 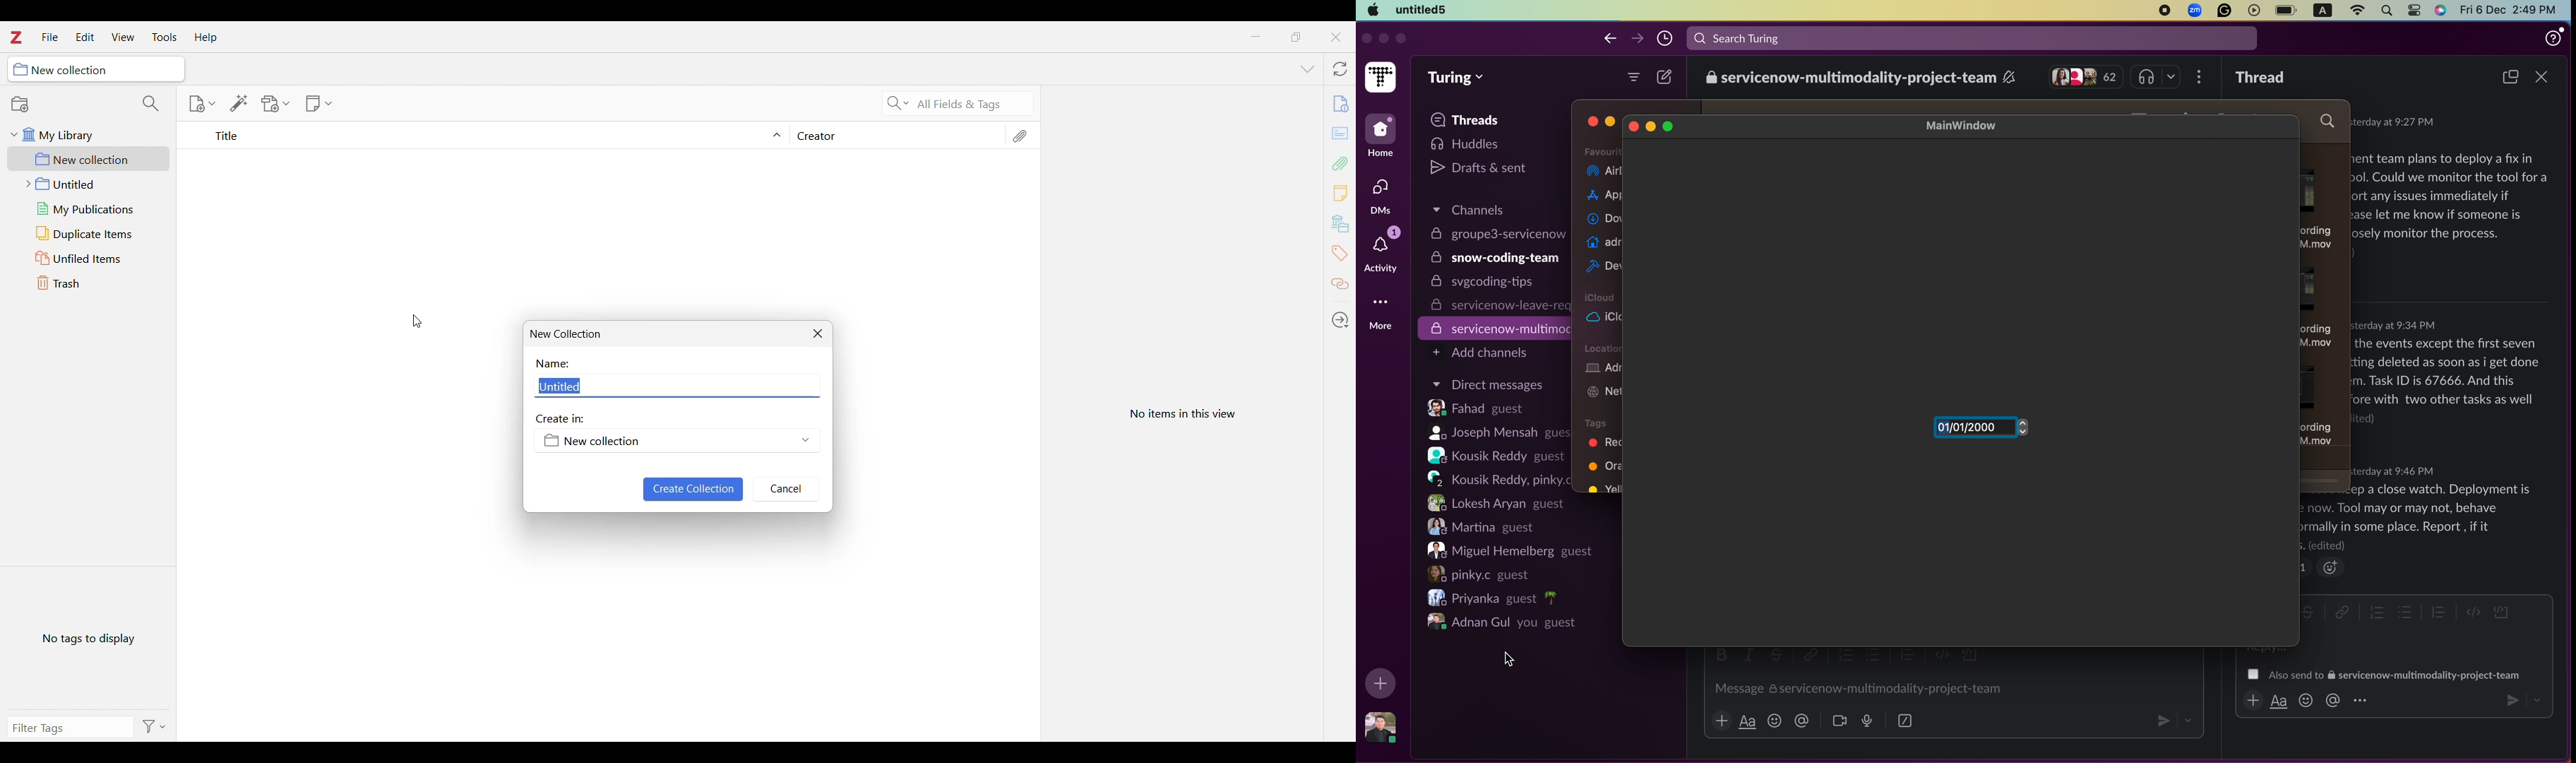 What do you see at coordinates (2512, 10) in the screenshot?
I see `date and time` at bounding box center [2512, 10].